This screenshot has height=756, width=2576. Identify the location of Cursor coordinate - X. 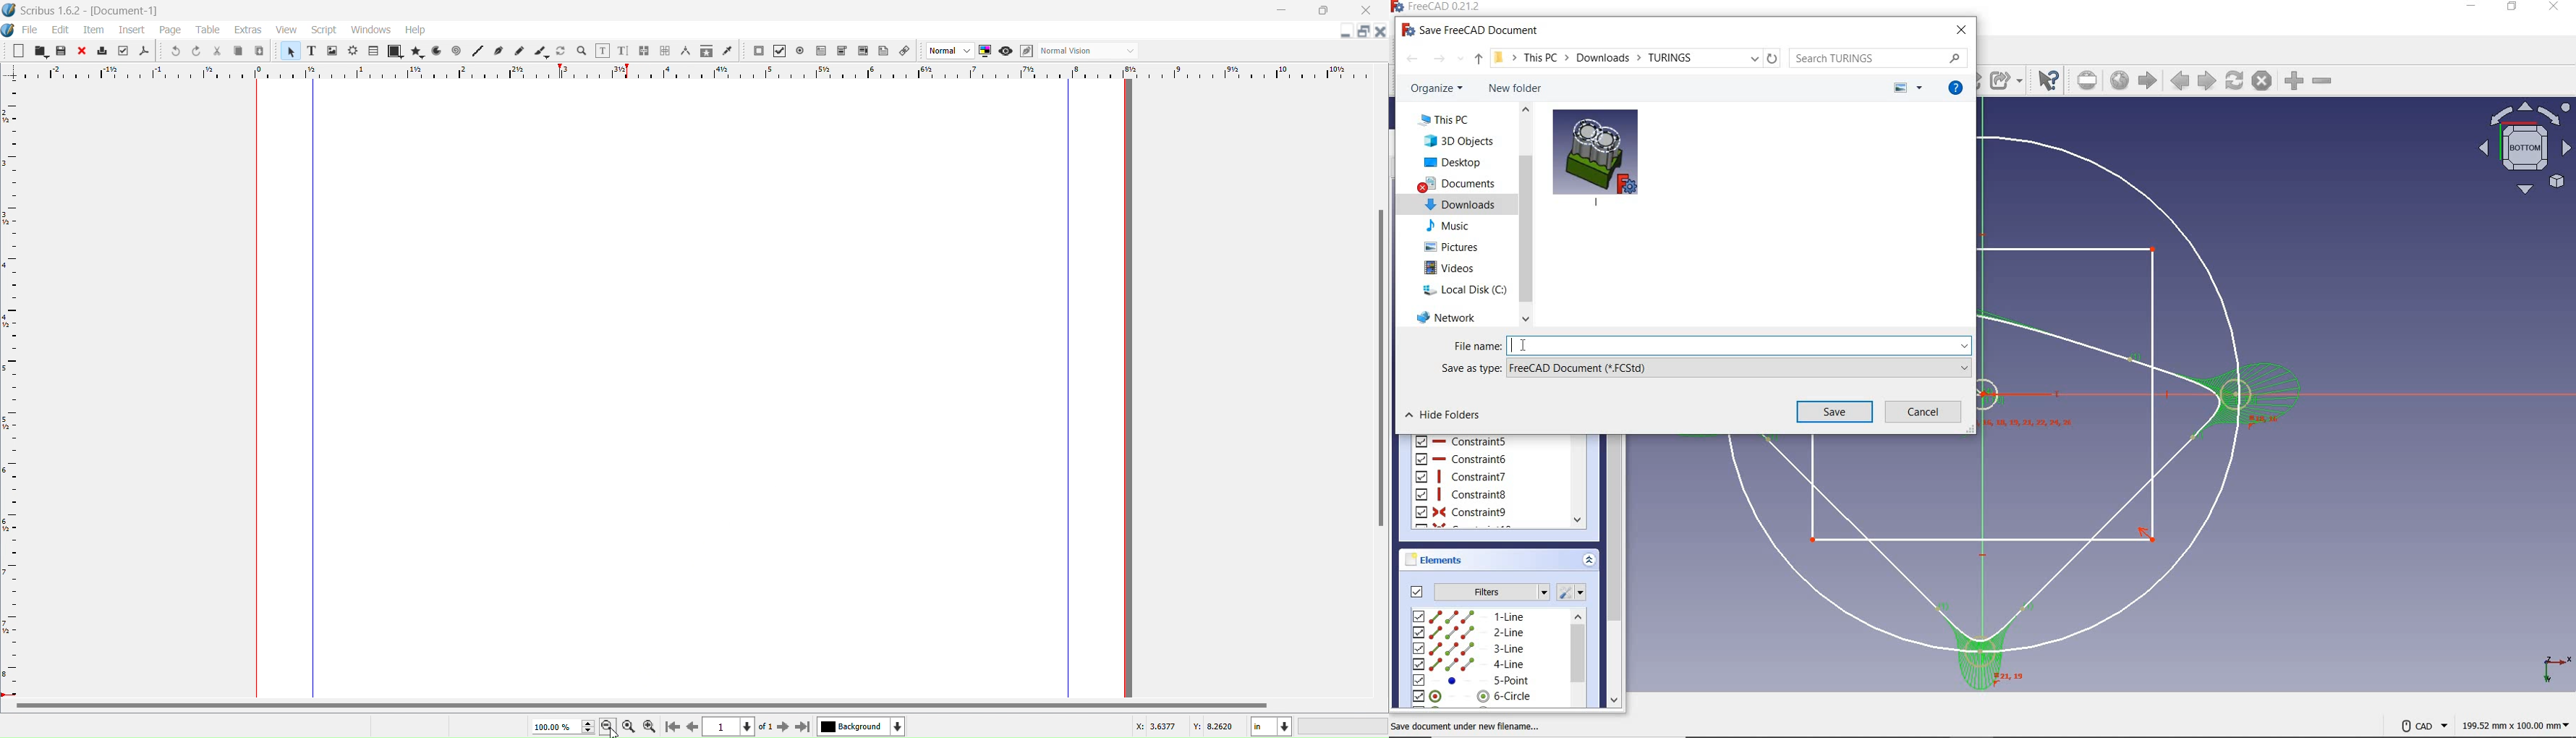
(1151, 729).